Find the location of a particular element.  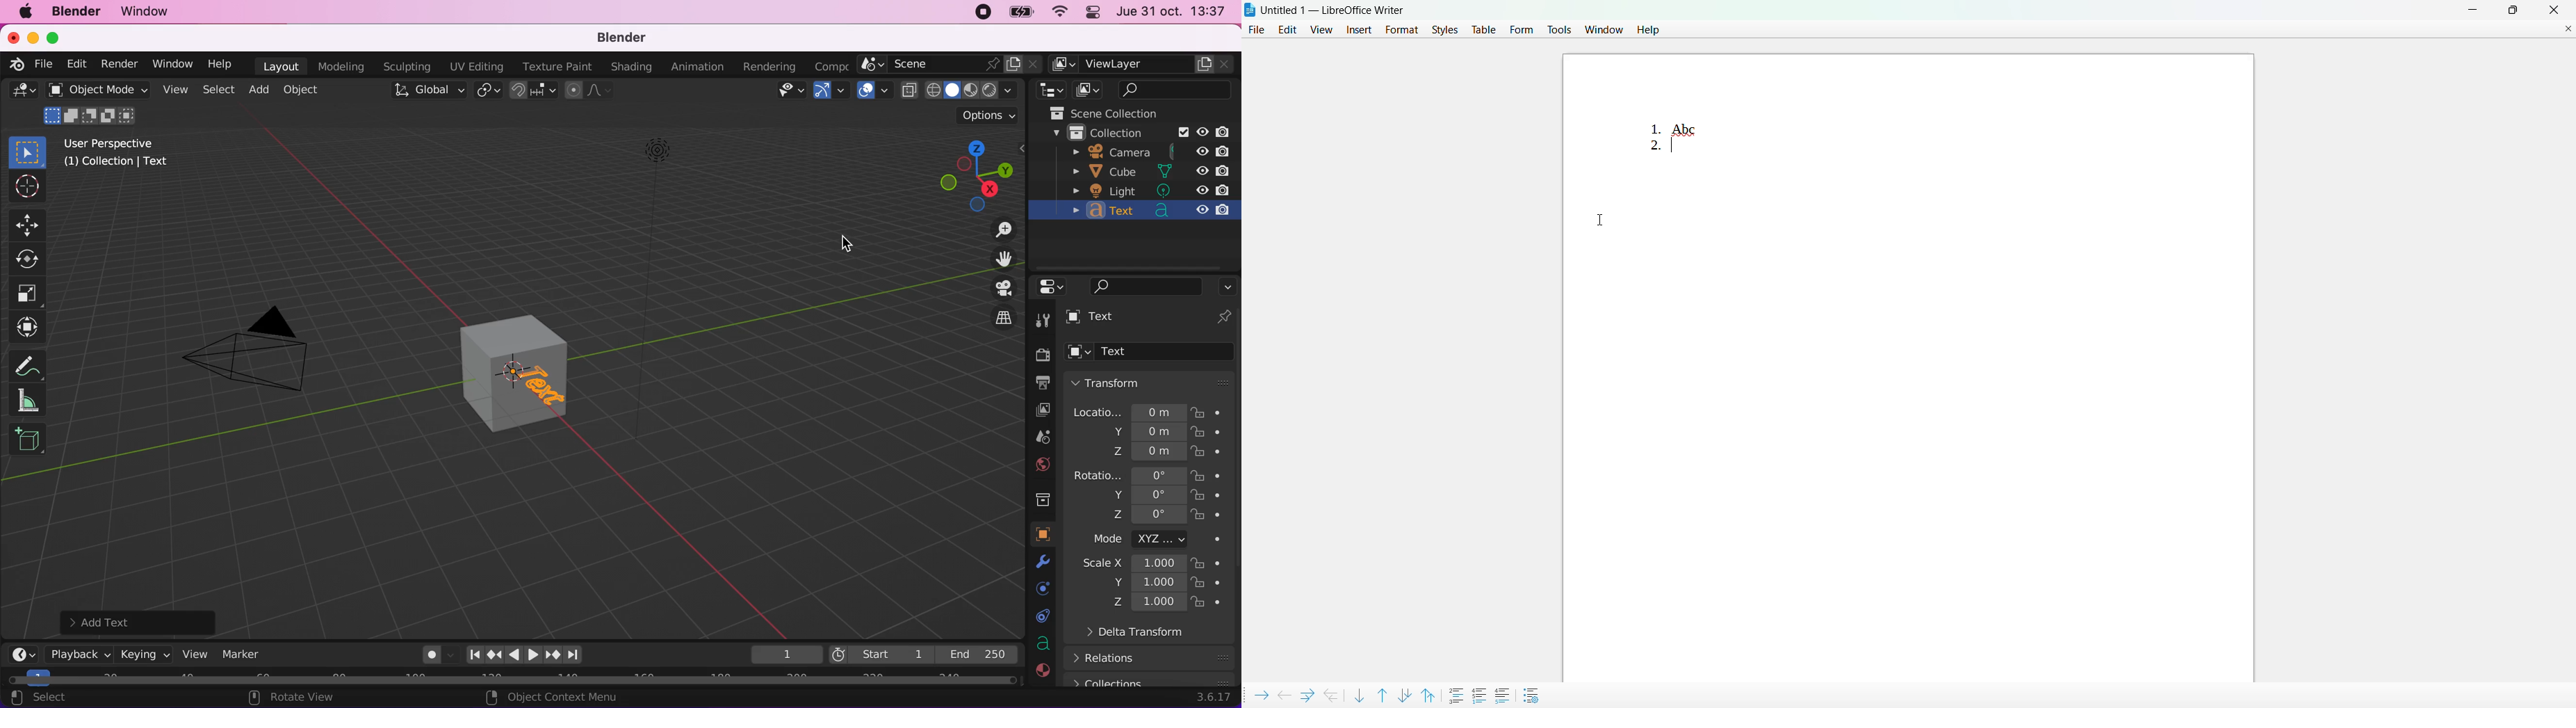

close document is located at coordinates (2568, 28).